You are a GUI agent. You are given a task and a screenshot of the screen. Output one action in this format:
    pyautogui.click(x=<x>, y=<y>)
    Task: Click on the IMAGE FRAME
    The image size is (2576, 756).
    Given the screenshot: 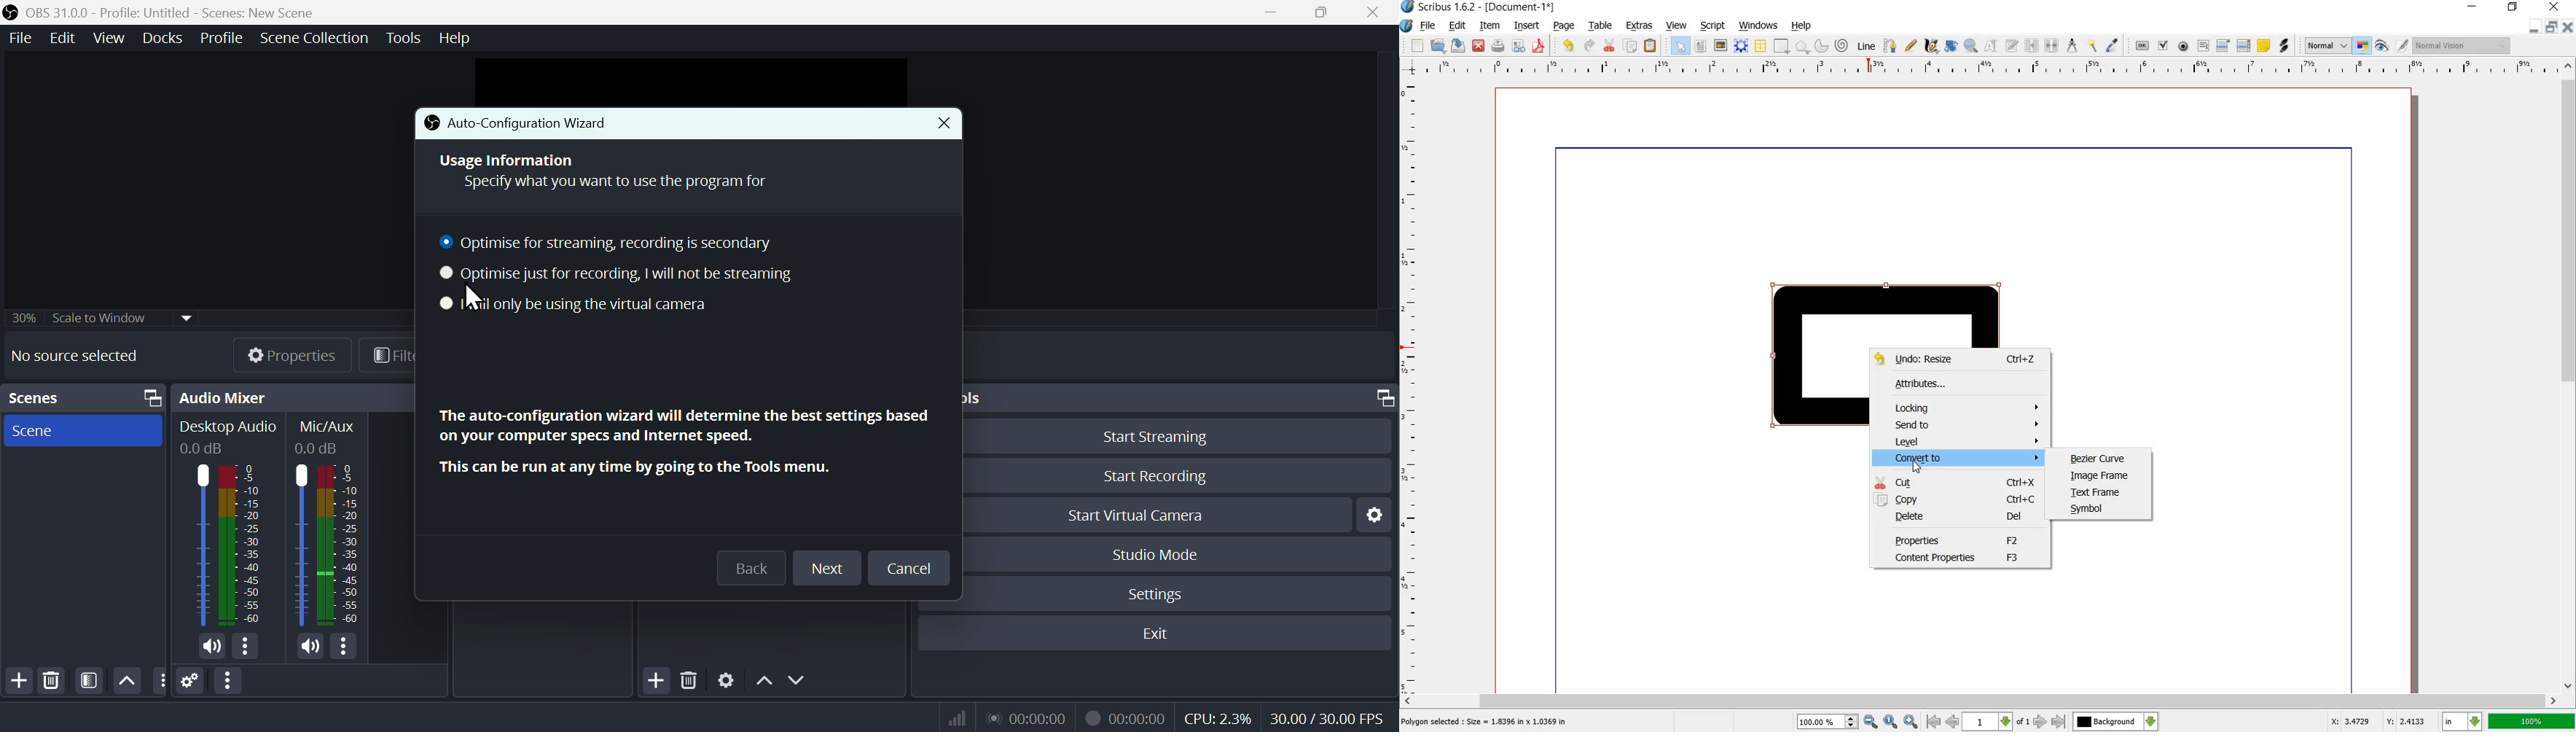 What is the action you would take?
    pyautogui.click(x=2098, y=476)
    